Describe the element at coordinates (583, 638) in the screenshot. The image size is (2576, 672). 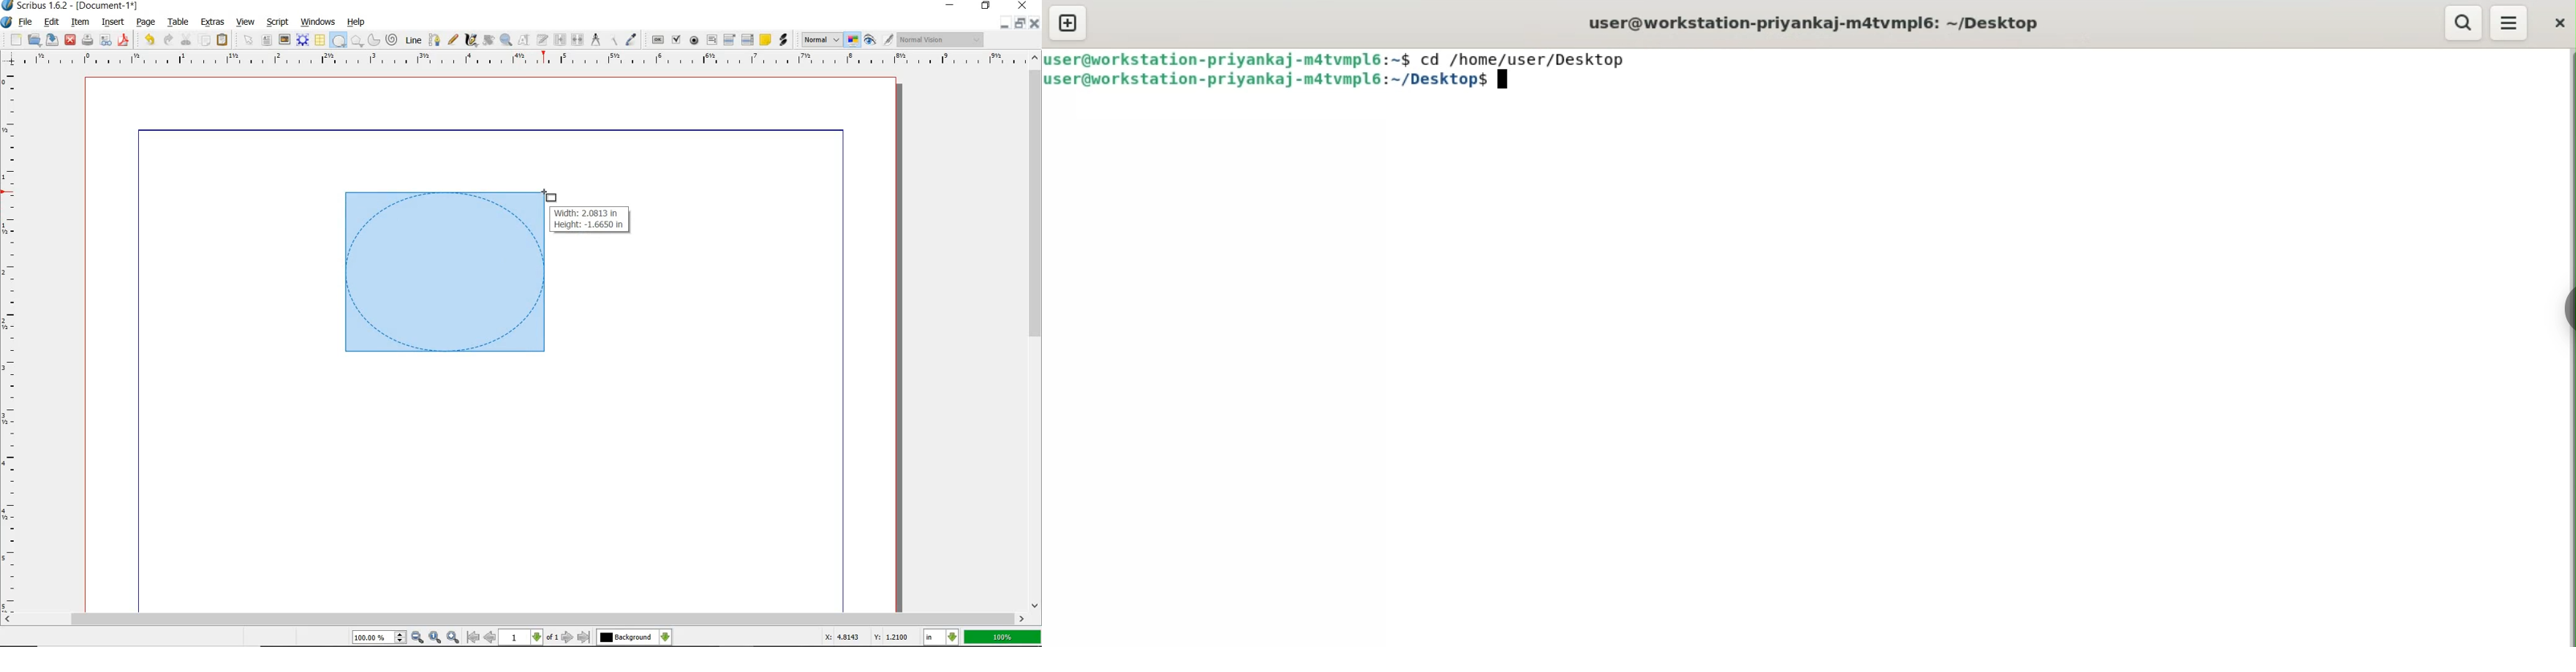
I see `last` at that location.